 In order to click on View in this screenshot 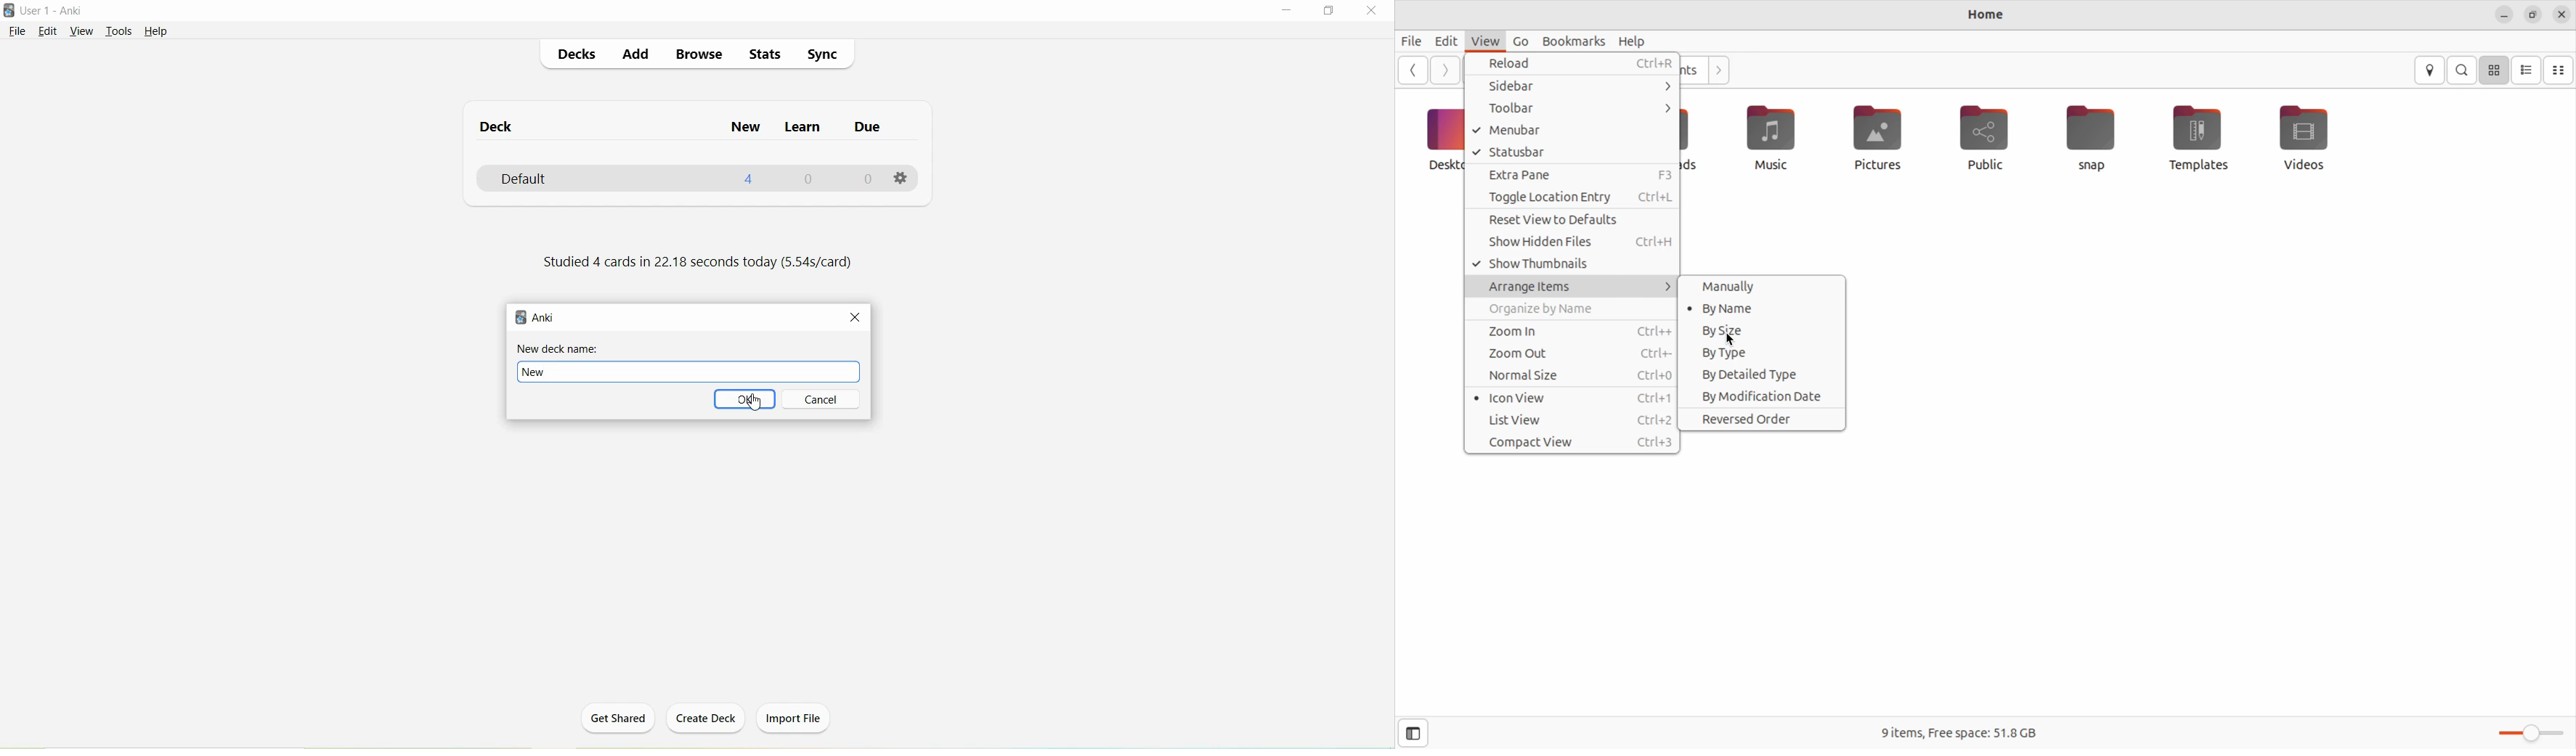, I will do `click(81, 31)`.